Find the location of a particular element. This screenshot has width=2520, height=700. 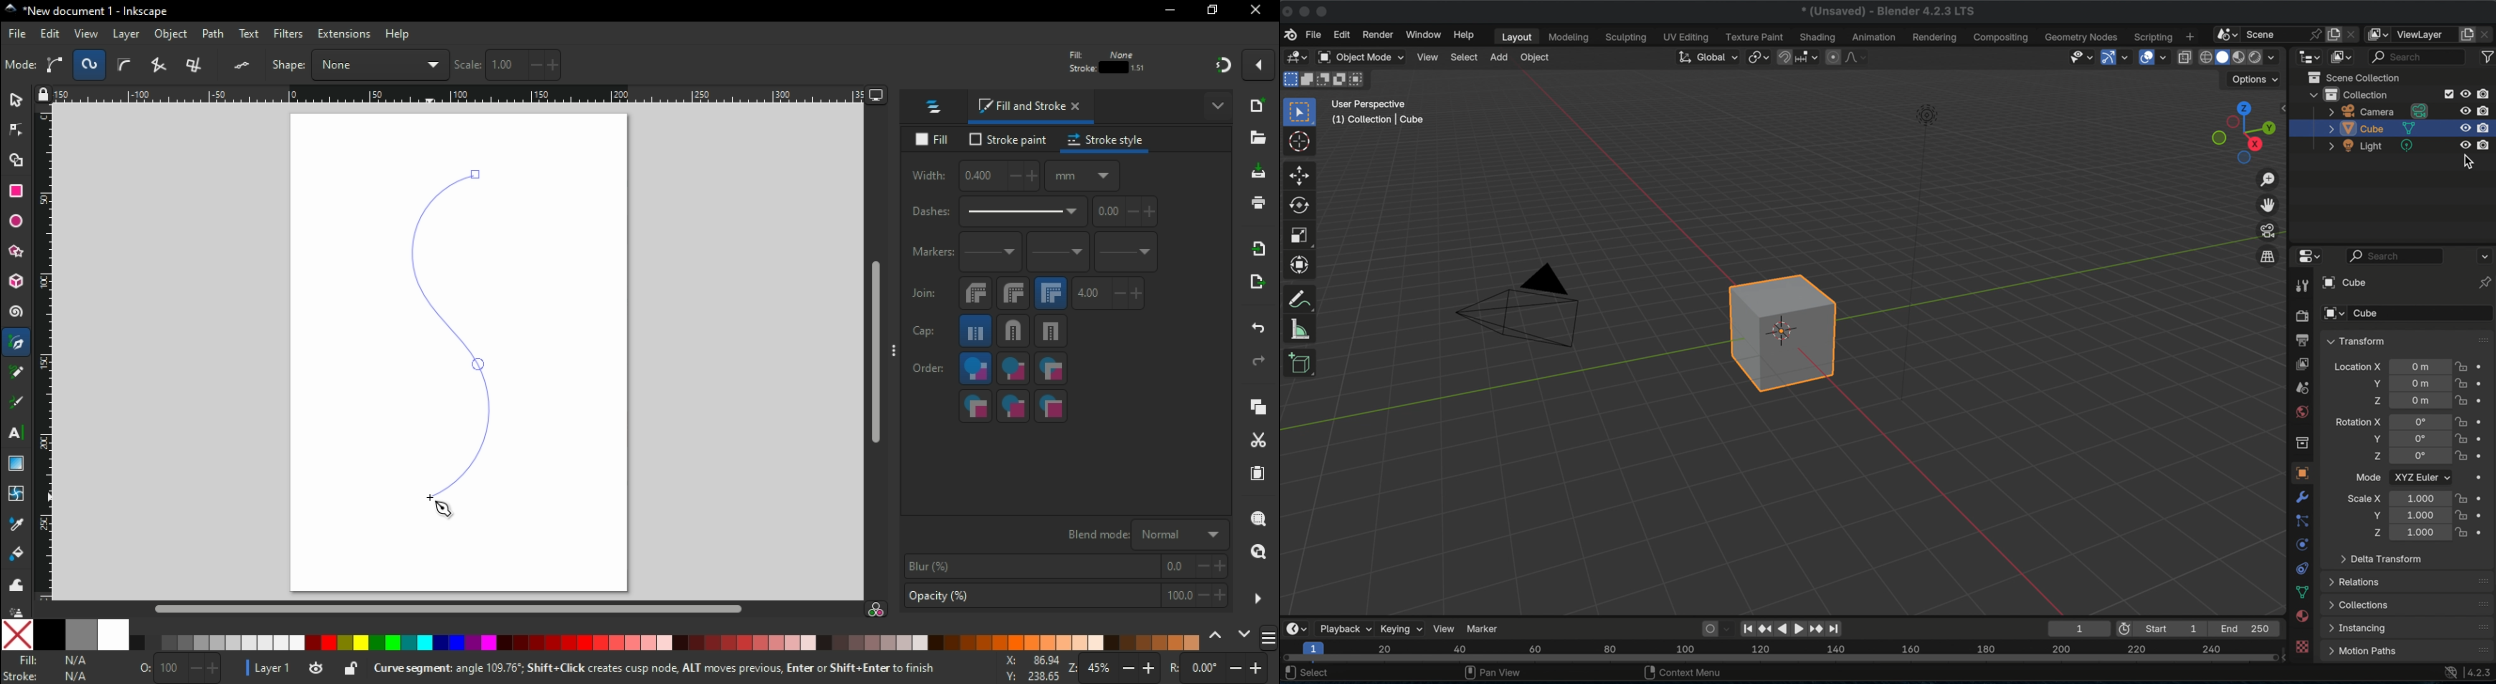

gradient tool is located at coordinates (18, 464).